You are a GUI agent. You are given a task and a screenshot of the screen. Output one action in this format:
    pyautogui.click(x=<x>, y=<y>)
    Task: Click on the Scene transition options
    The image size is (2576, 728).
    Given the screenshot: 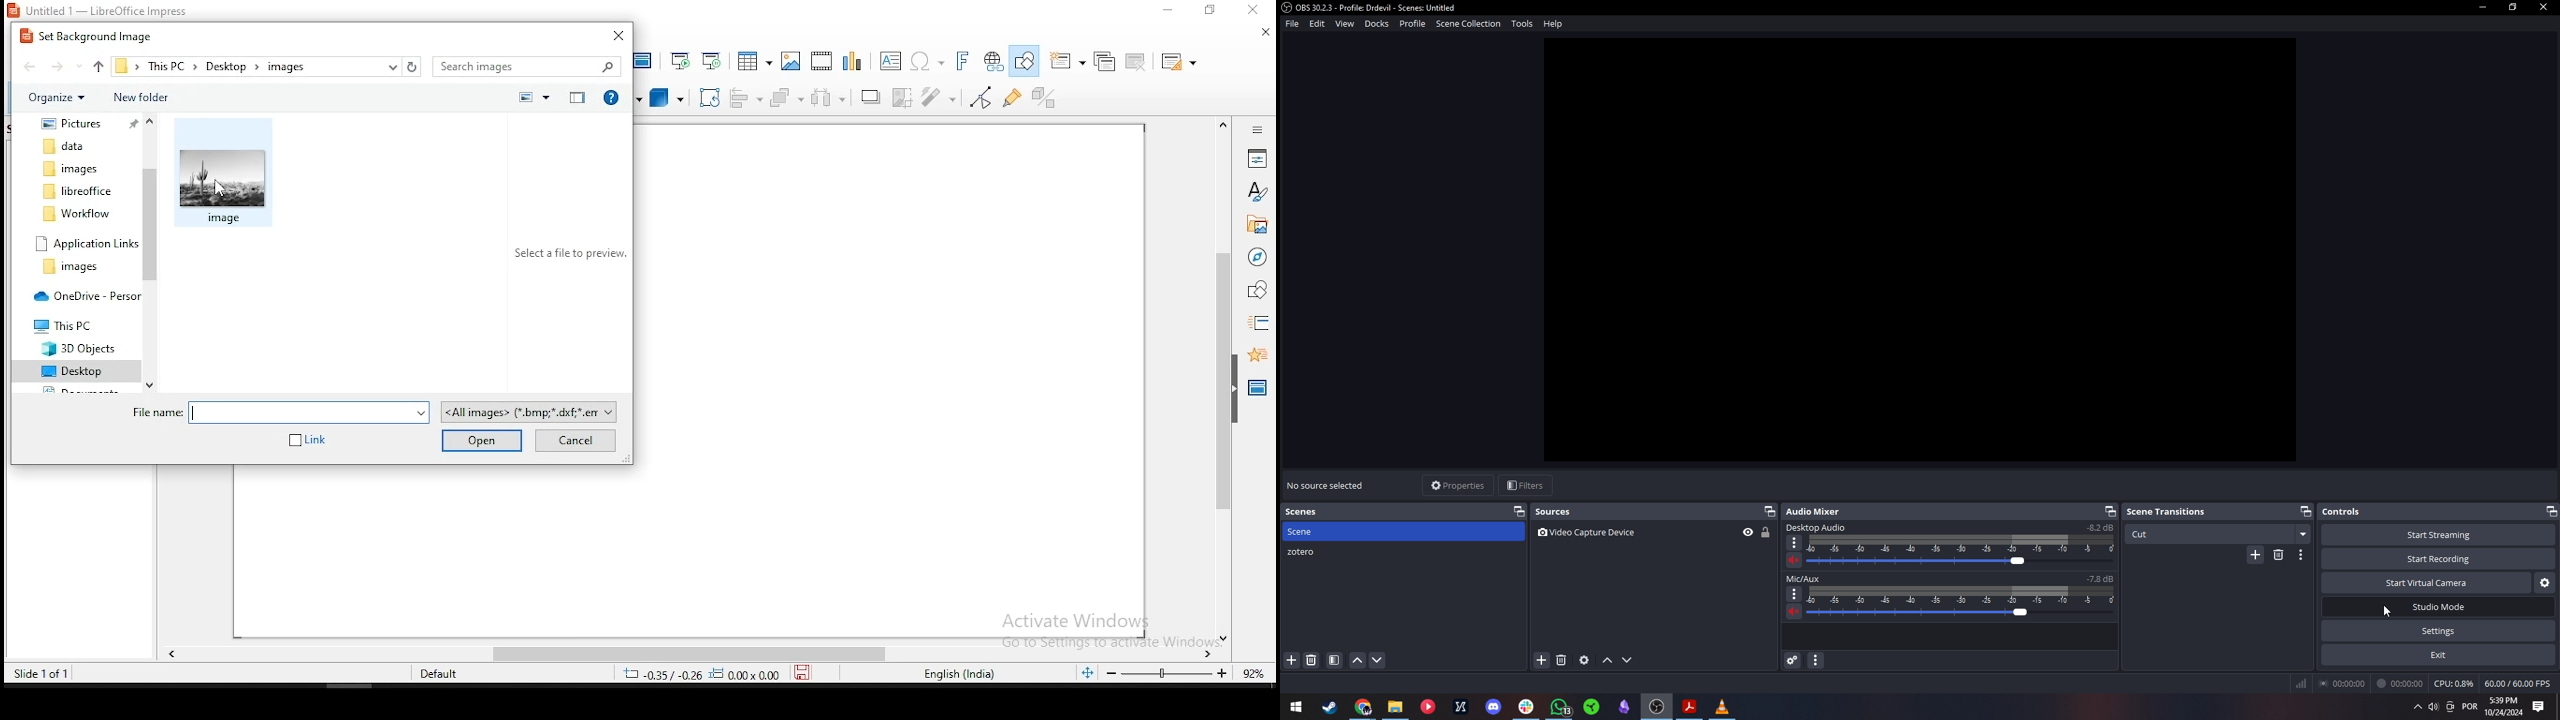 What is the action you would take?
    pyautogui.click(x=2303, y=535)
    